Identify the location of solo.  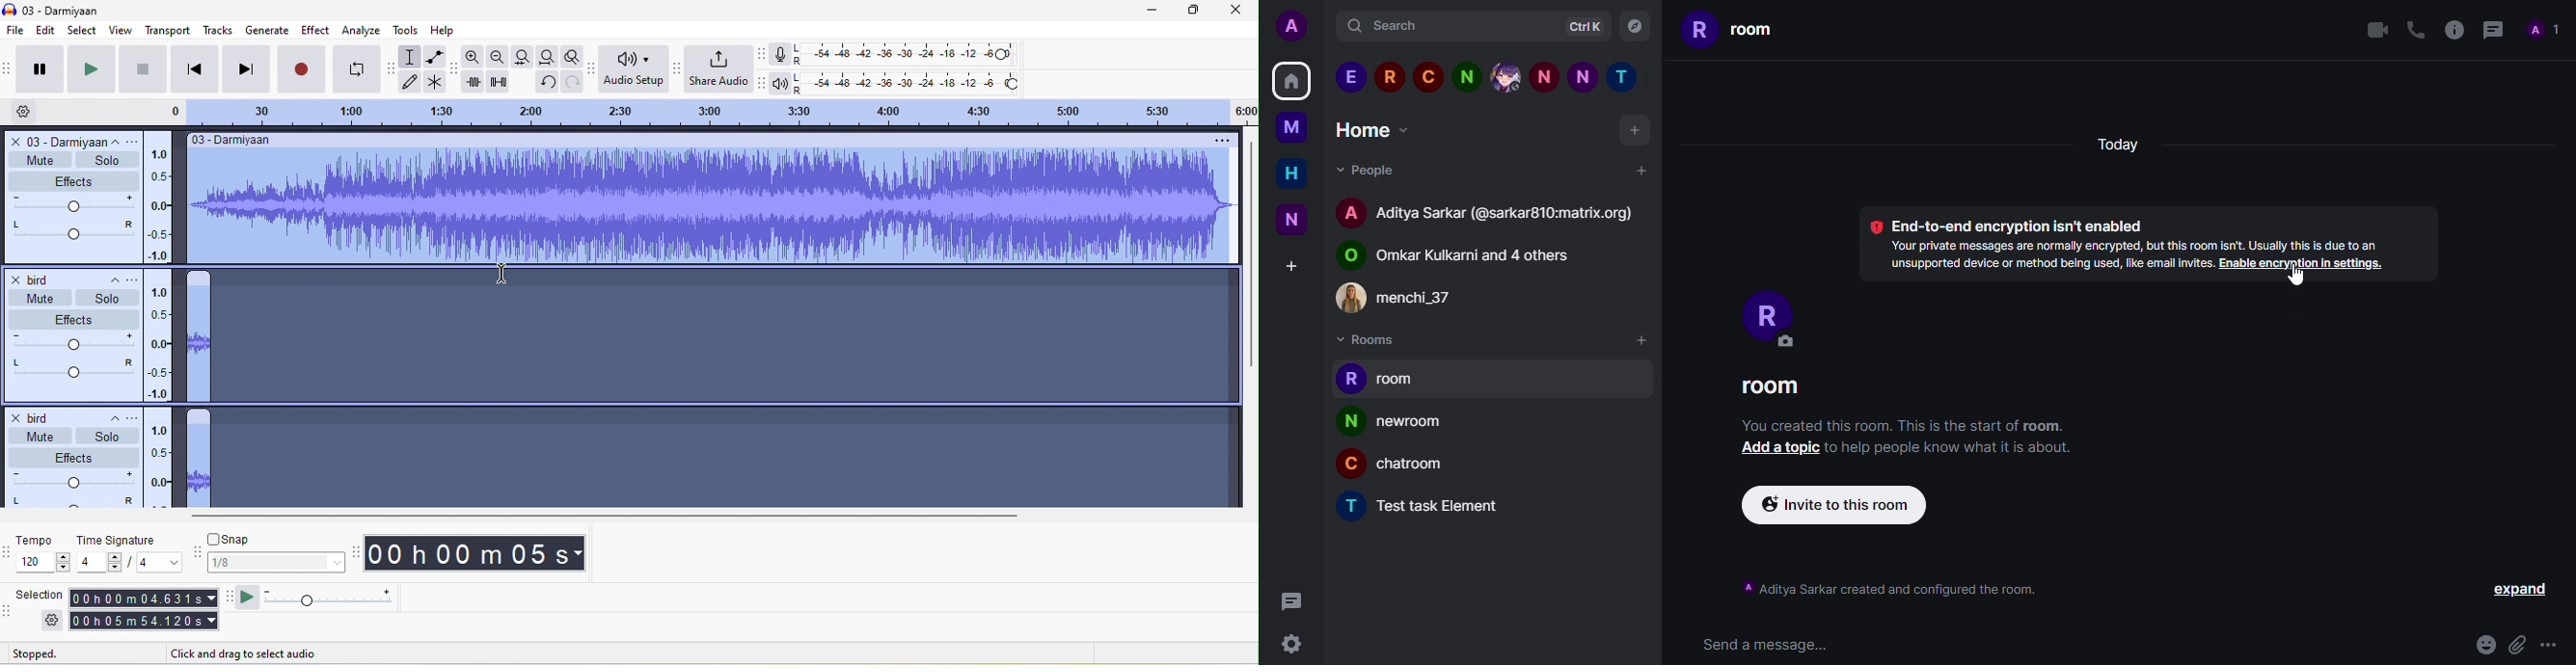
(108, 298).